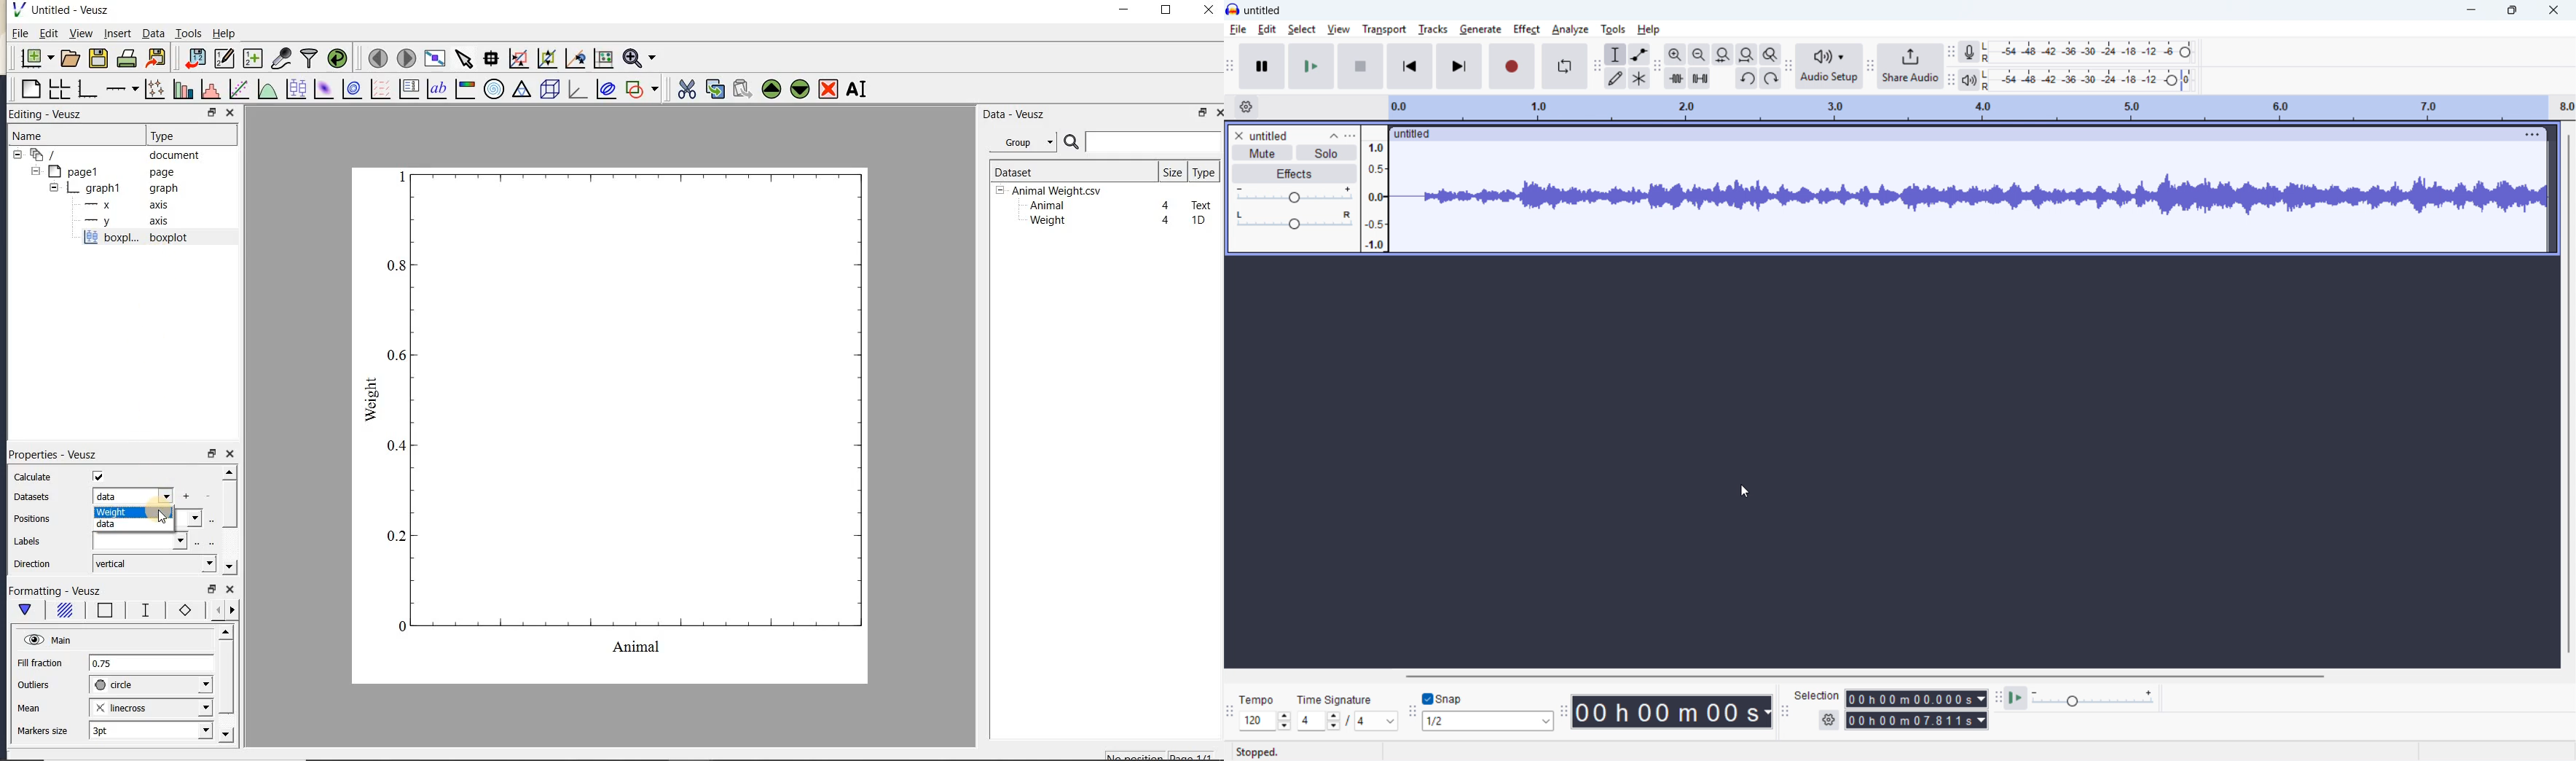  Describe the element at coordinates (1746, 54) in the screenshot. I see `fit project to width` at that location.